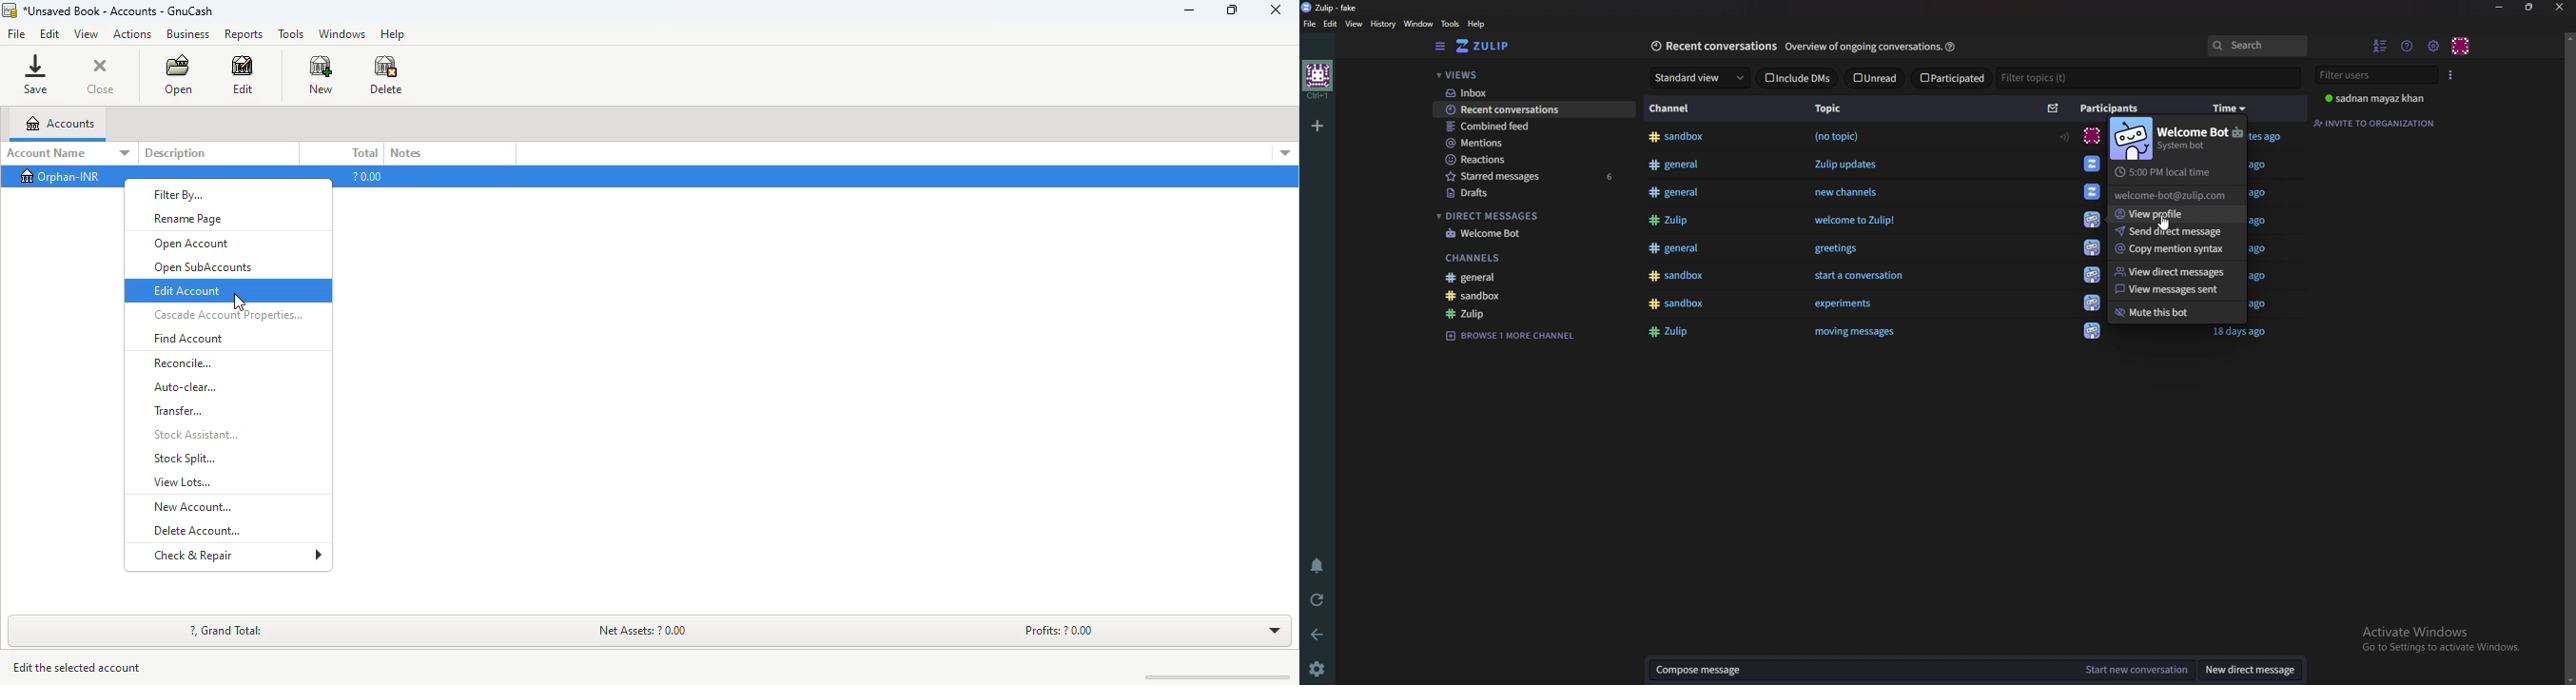 Image resolution: width=2576 pixels, height=700 pixels. I want to click on icon, so click(2091, 136).